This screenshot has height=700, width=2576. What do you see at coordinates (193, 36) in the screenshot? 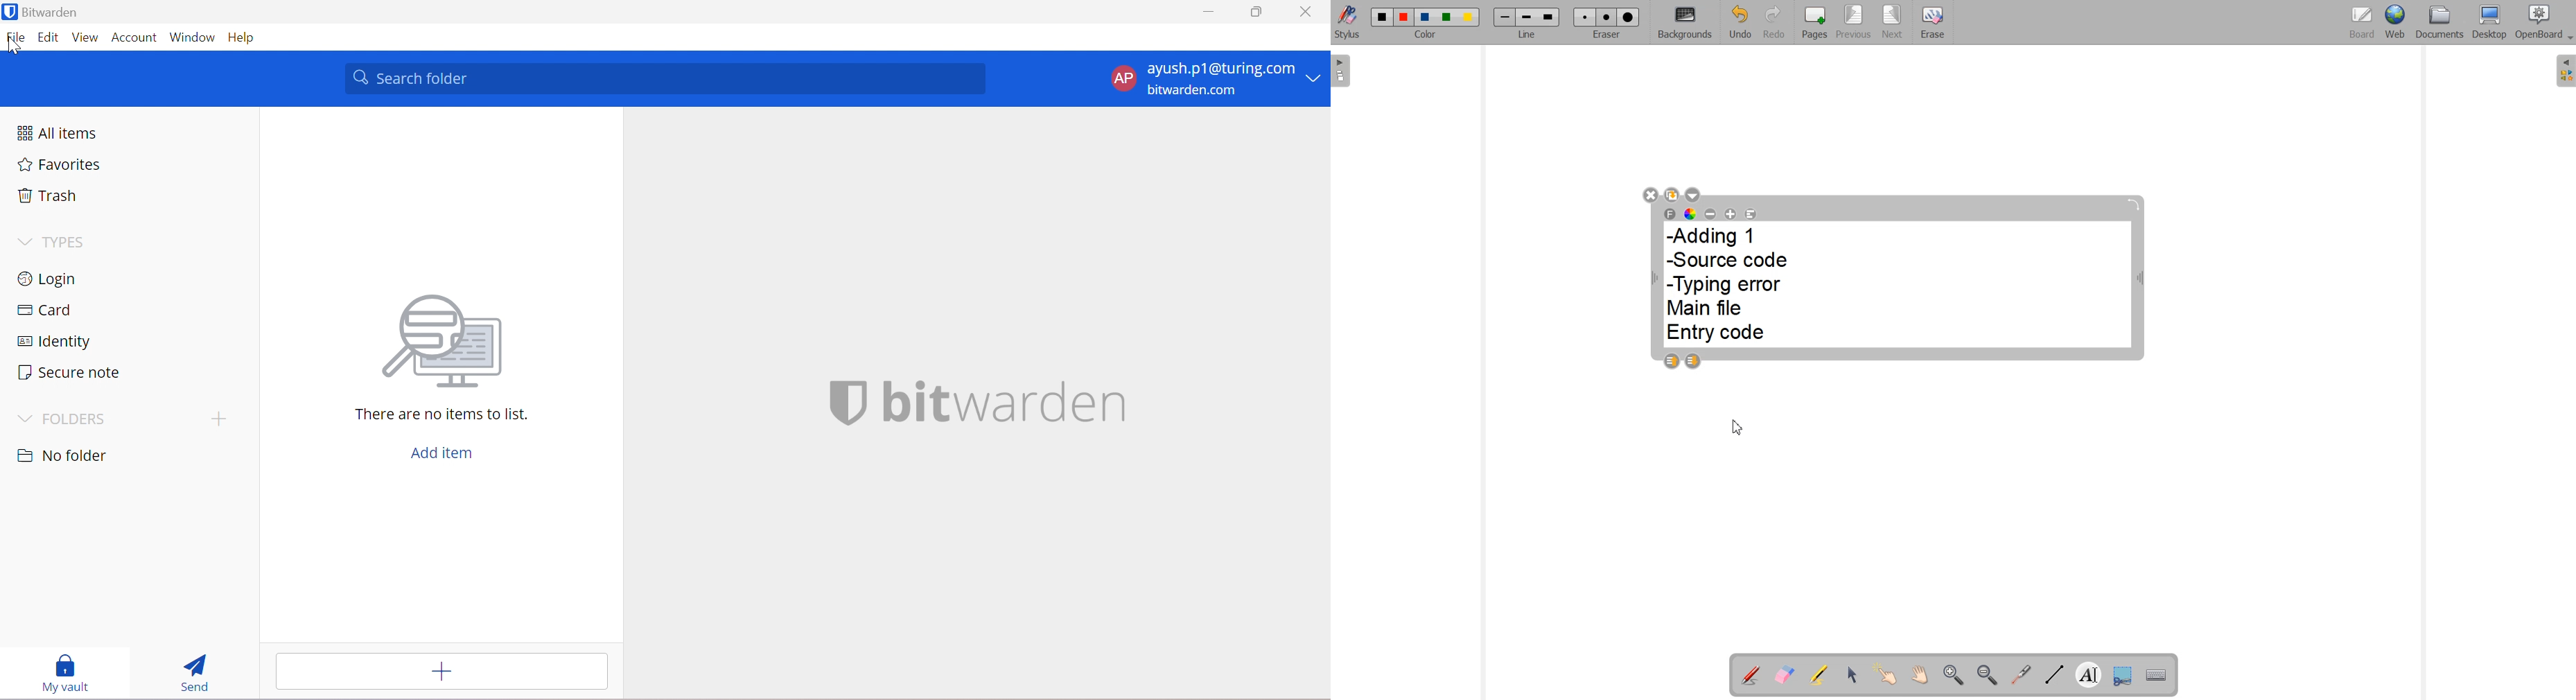
I see `Window` at bounding box center [193, 36].